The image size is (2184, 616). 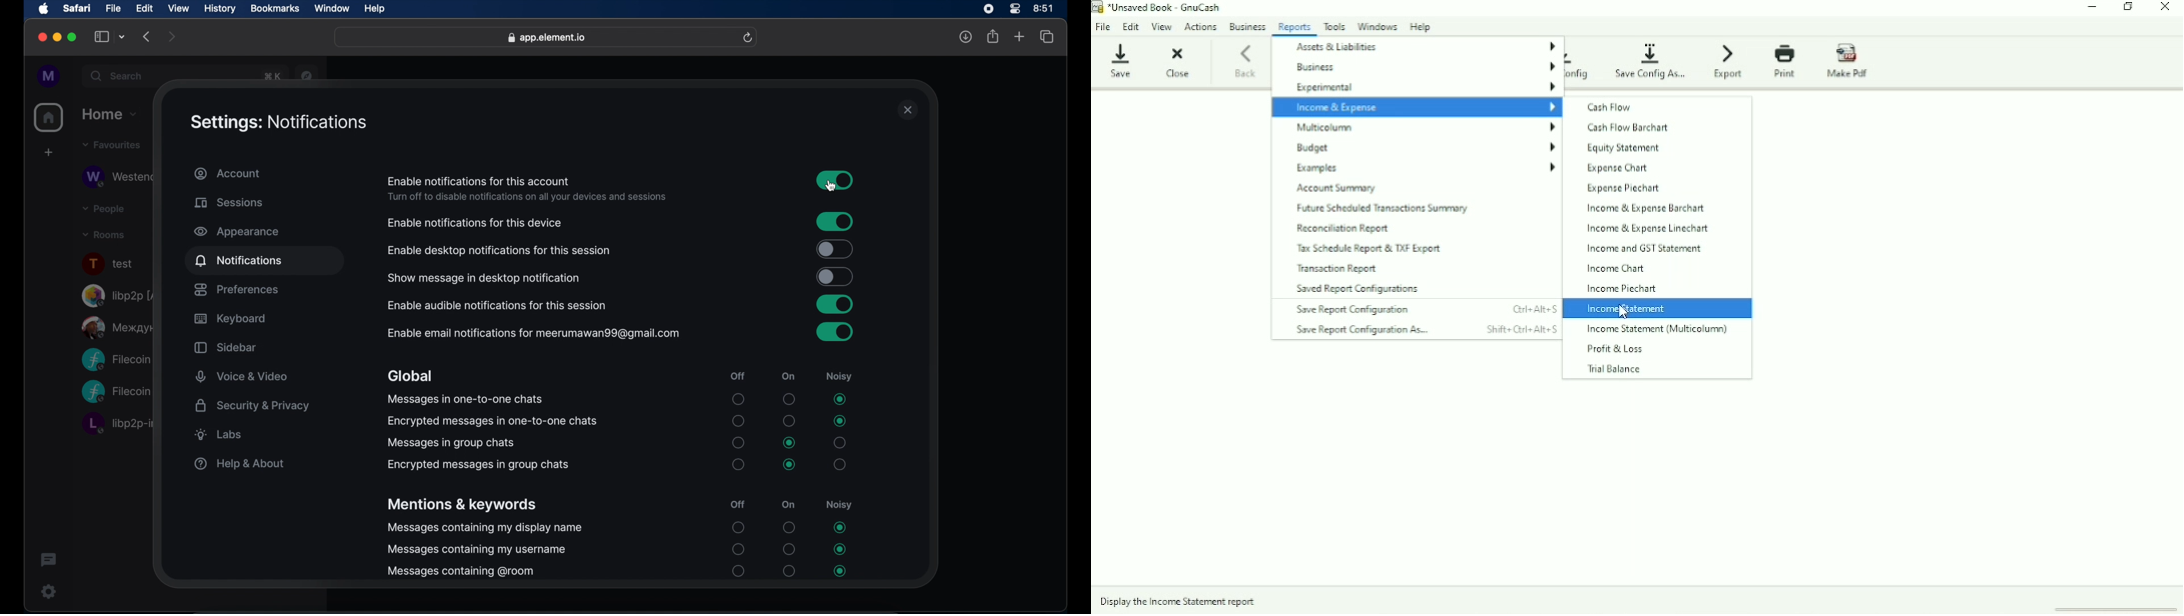 What do you see at coordinates (497, 306) in the screenshot?
I see `enable audible notifications for this  session` at bounding box center [497, 306].